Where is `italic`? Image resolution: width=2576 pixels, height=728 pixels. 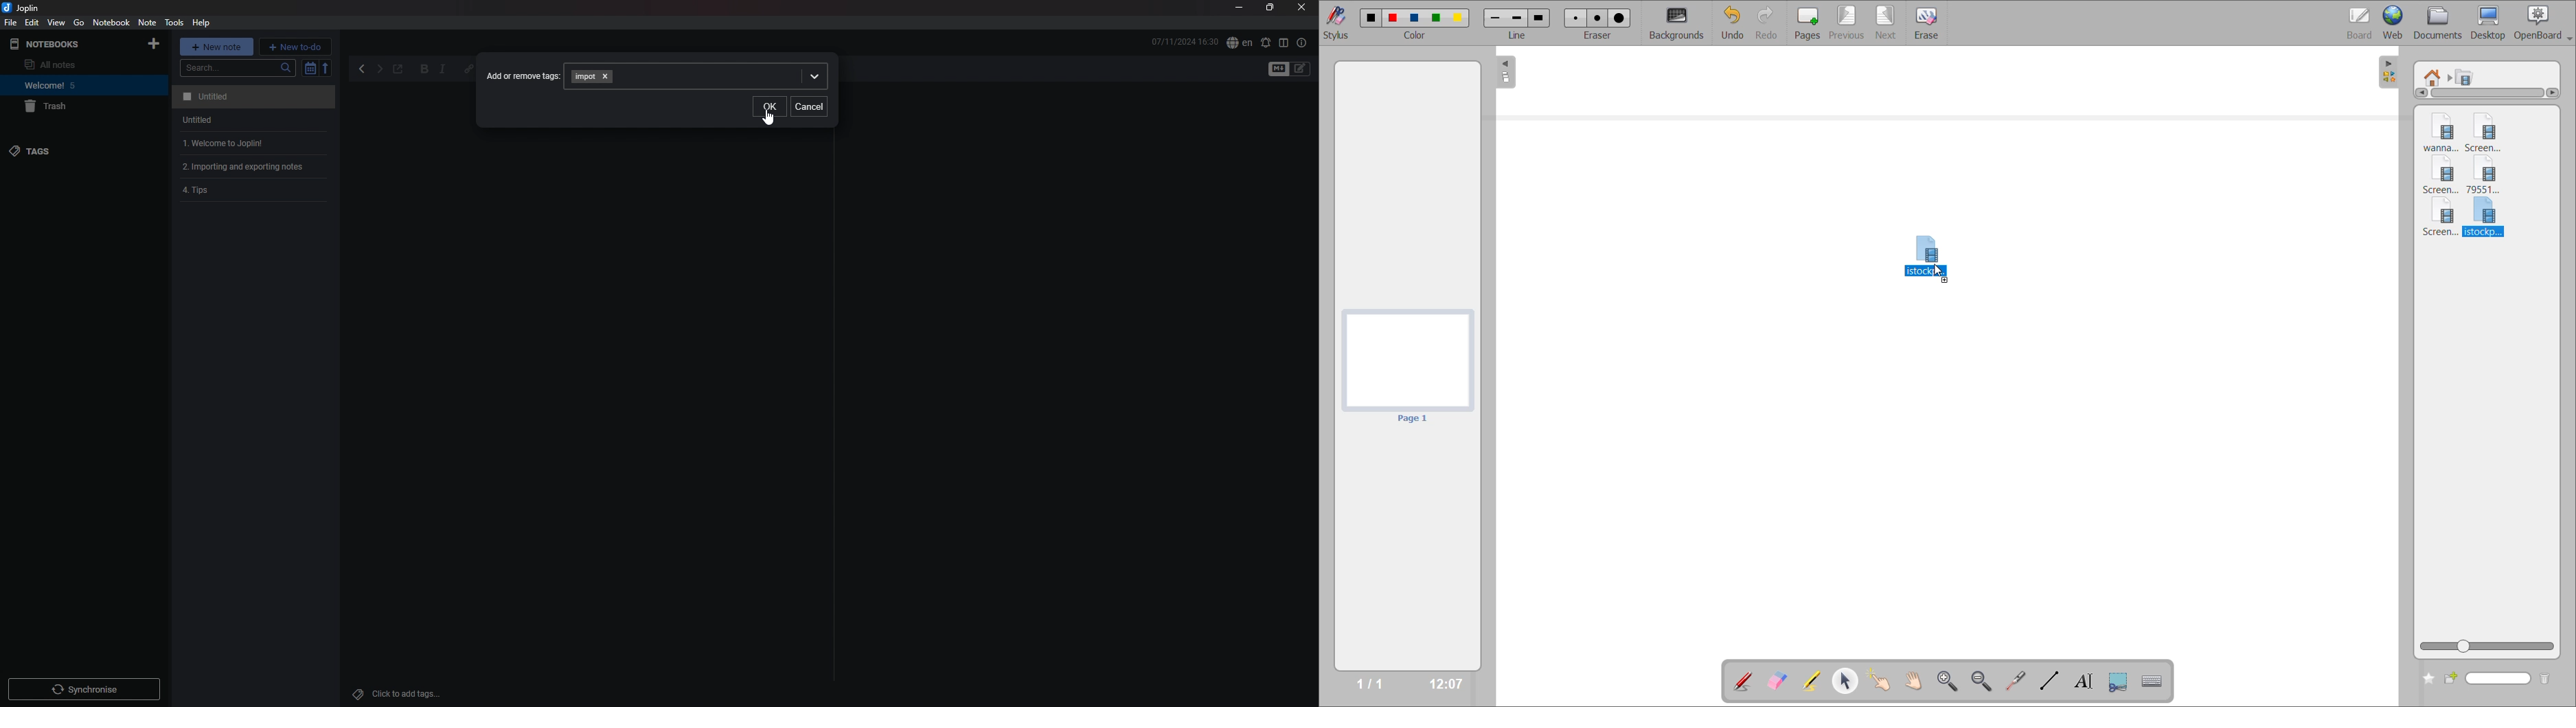
italic is located at coordinates (442, 70).